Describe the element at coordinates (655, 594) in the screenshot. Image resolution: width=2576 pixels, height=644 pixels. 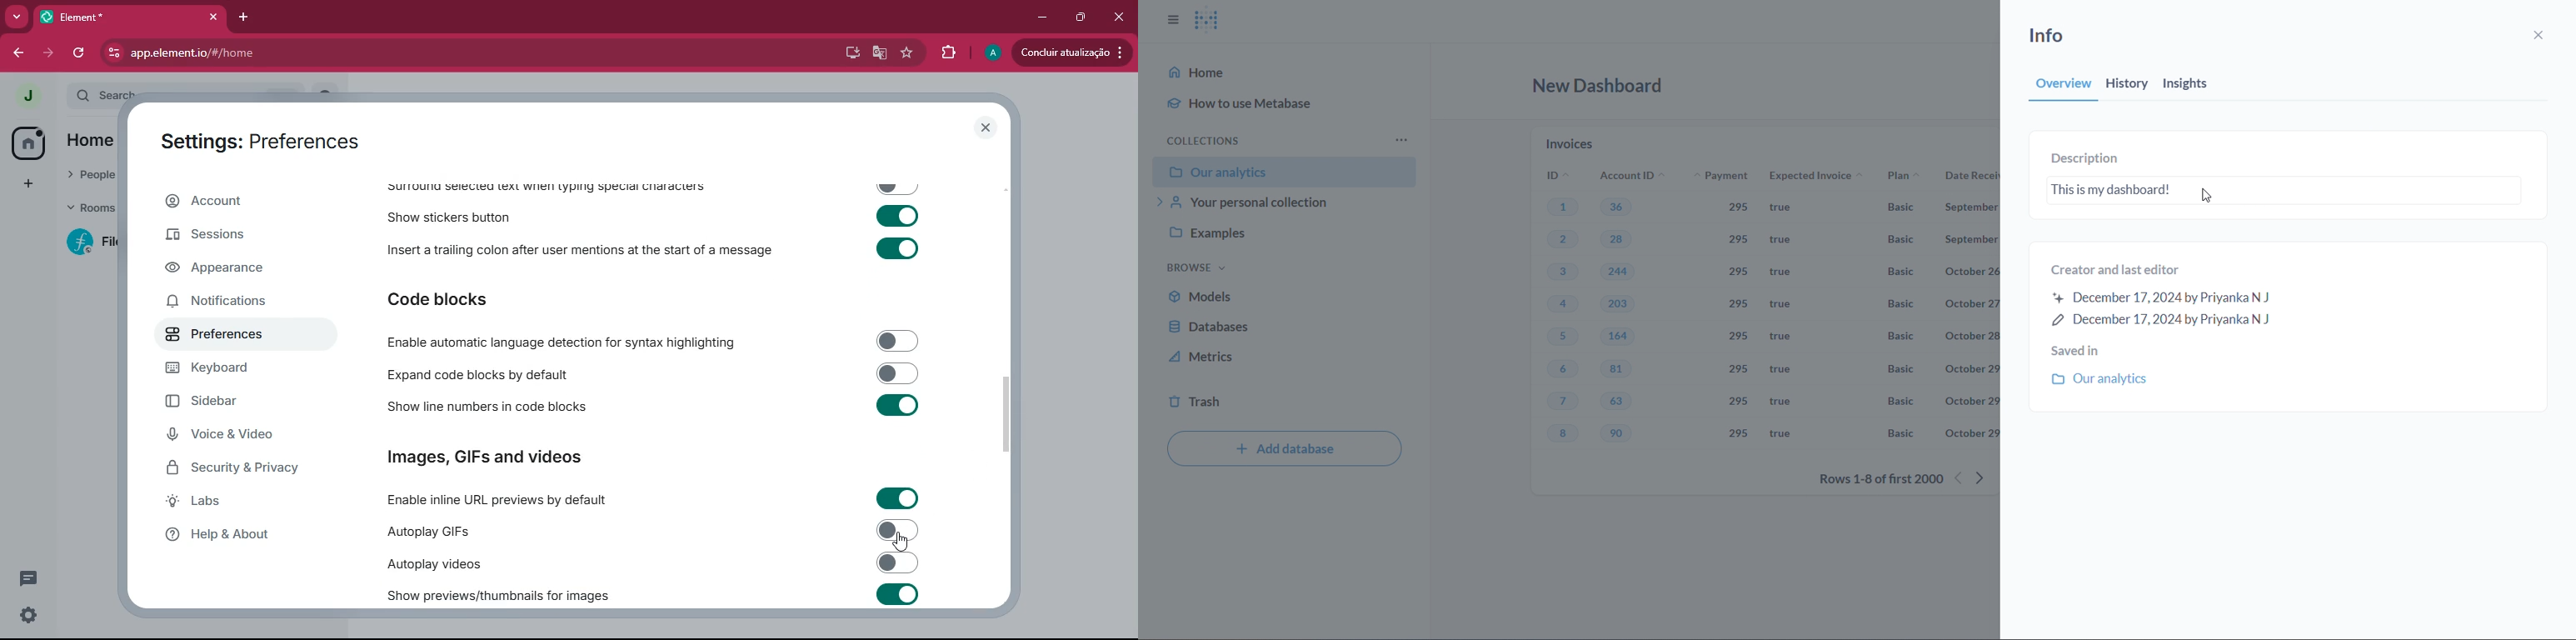
I see `Show previews/thumbnails for images` at that location.